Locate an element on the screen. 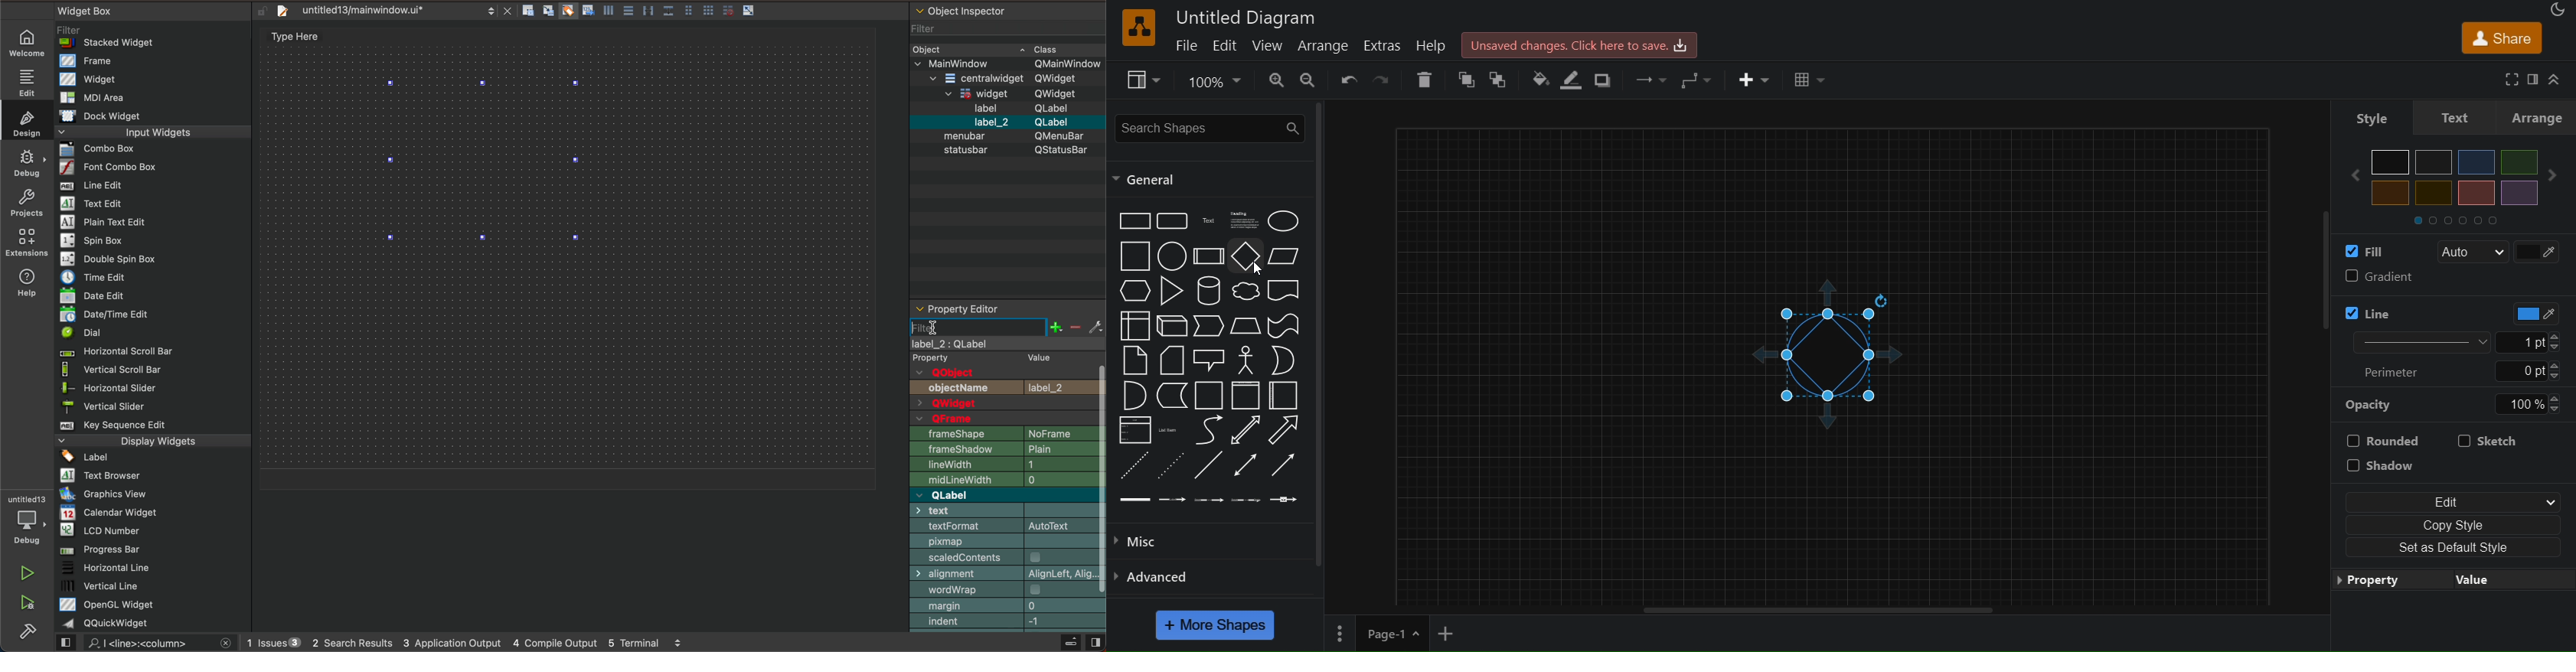 This screenshot has width=2576, height=672. line is located at coordinates (1208, 467).